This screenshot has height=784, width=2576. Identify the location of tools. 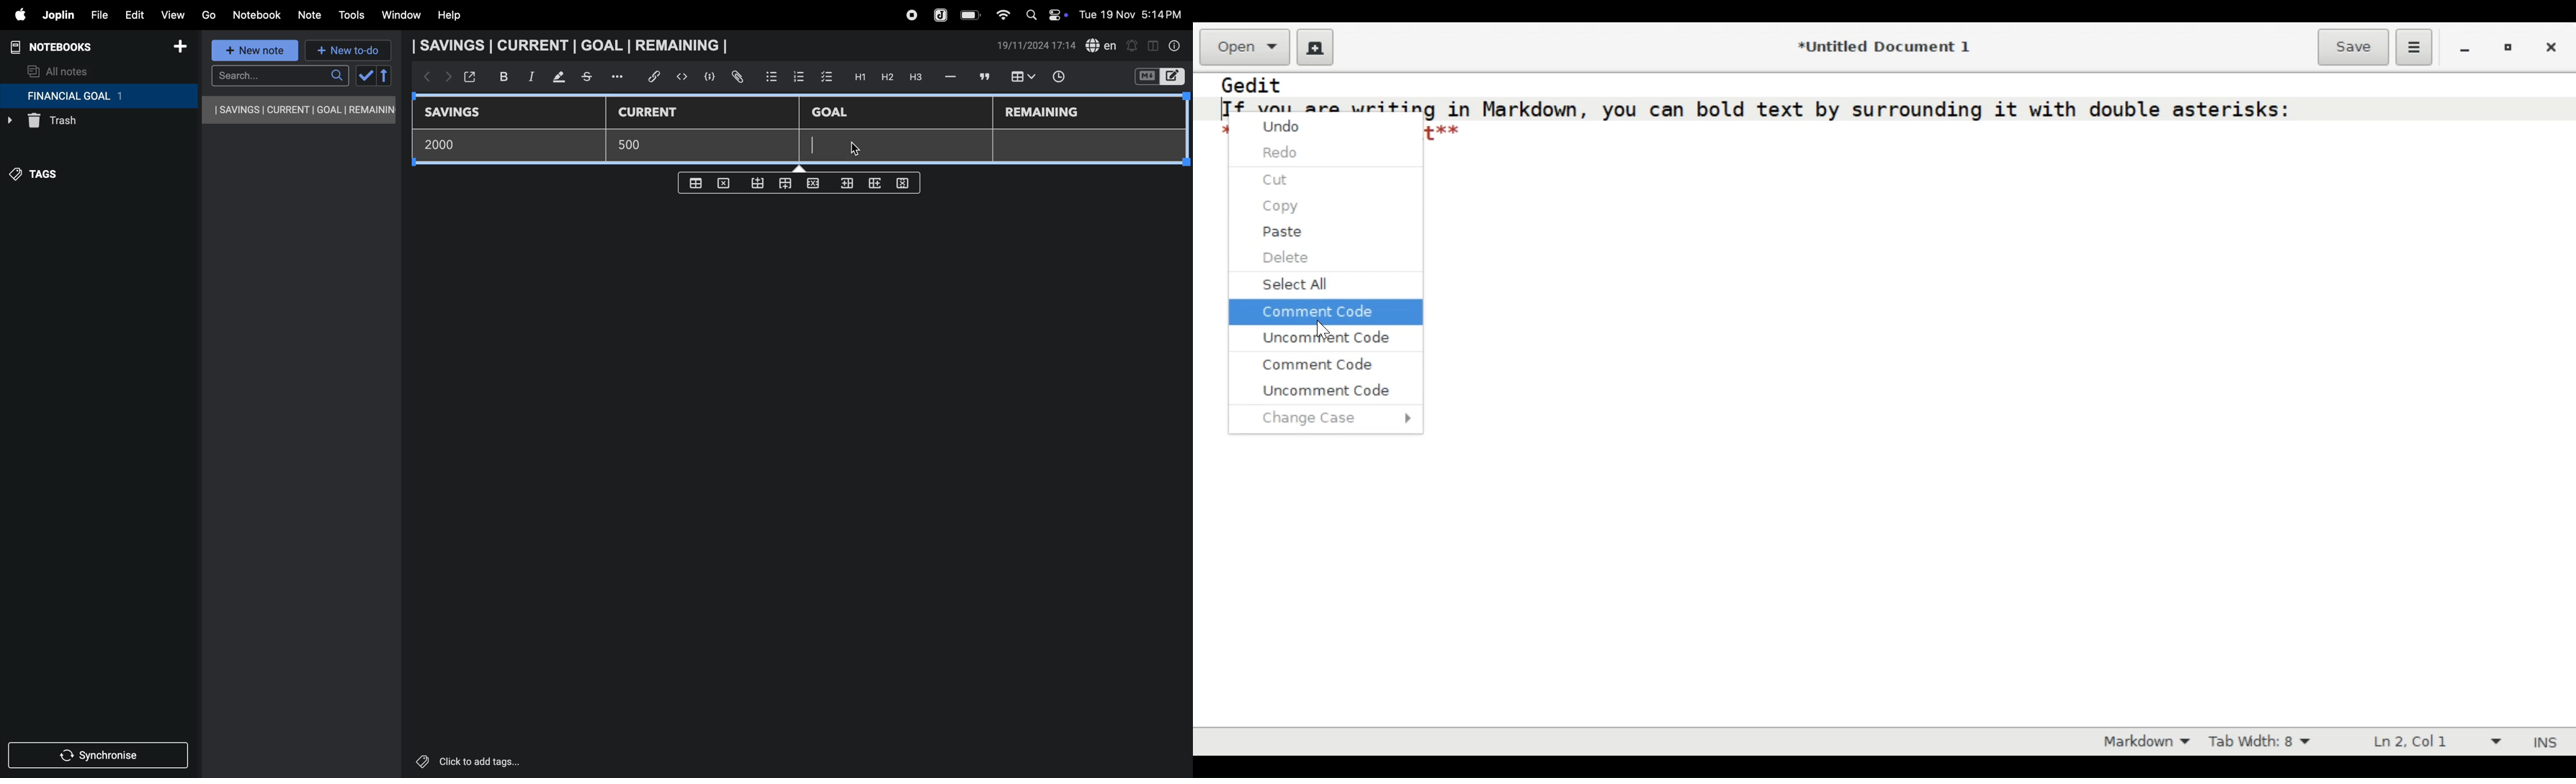
(350, 15).